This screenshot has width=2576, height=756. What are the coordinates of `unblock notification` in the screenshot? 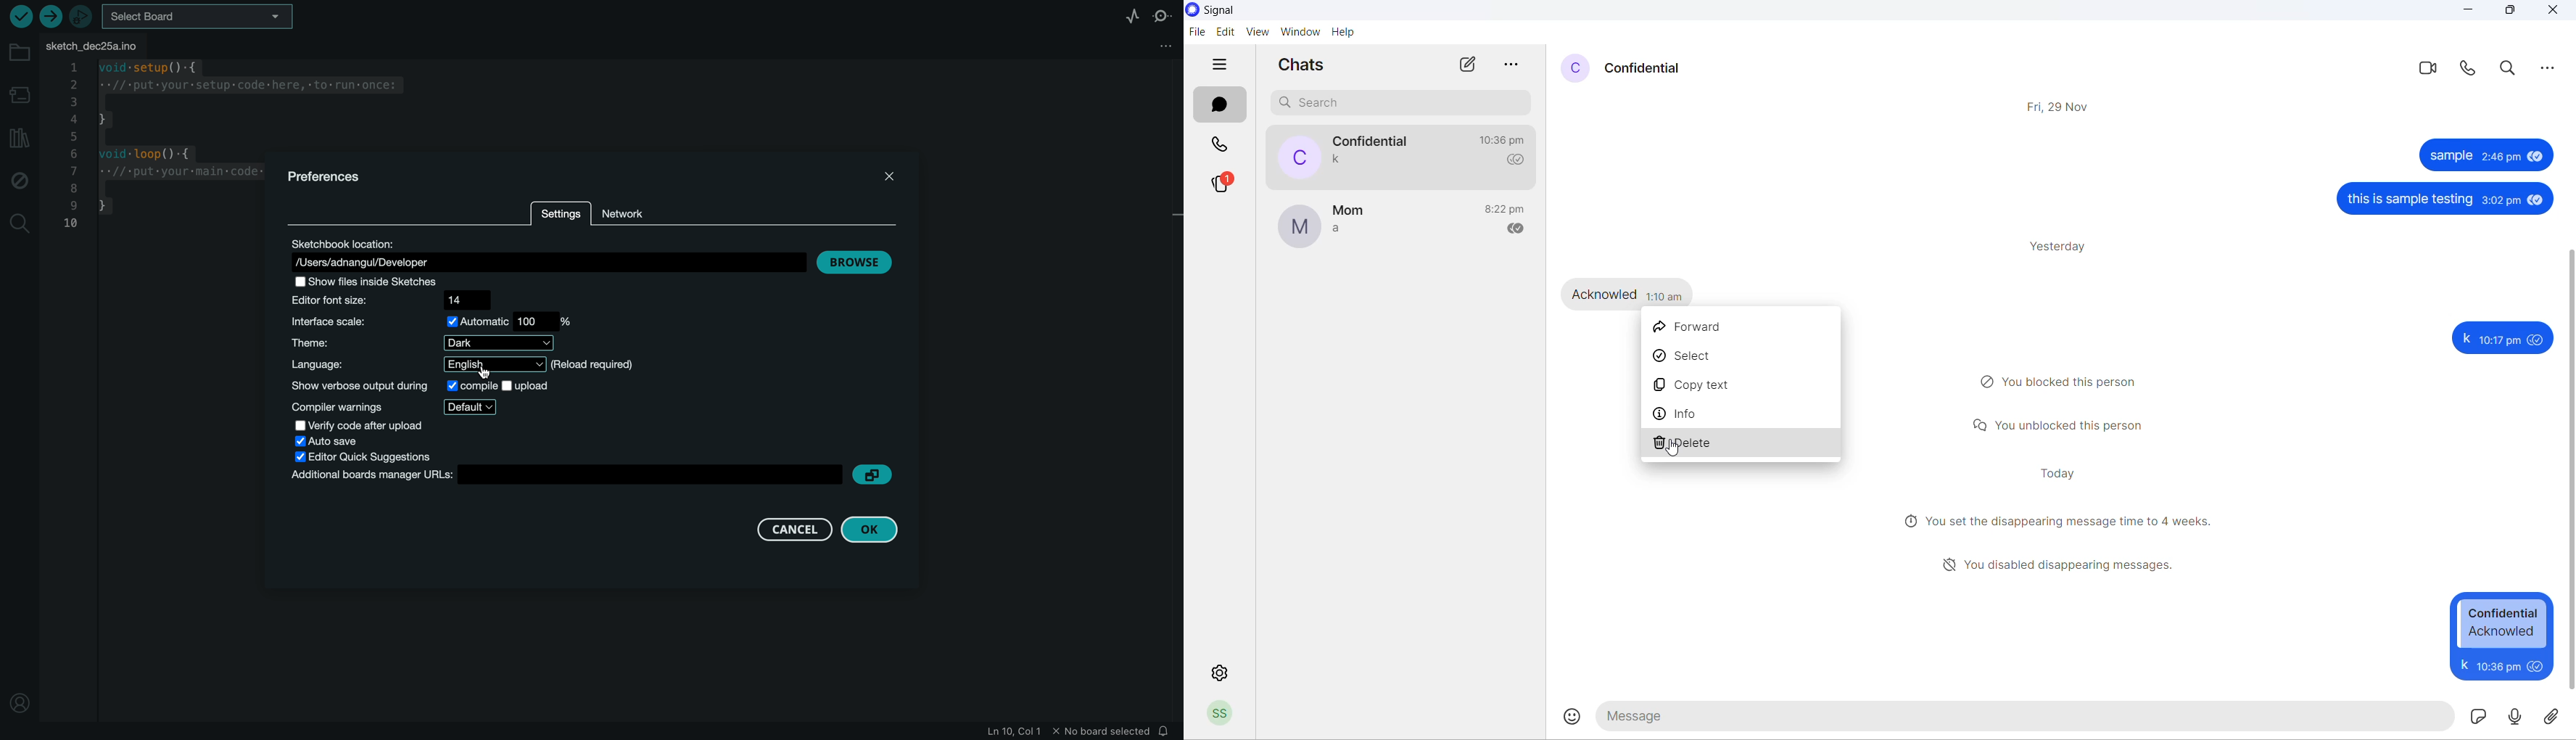 It's located at (2061, 427).